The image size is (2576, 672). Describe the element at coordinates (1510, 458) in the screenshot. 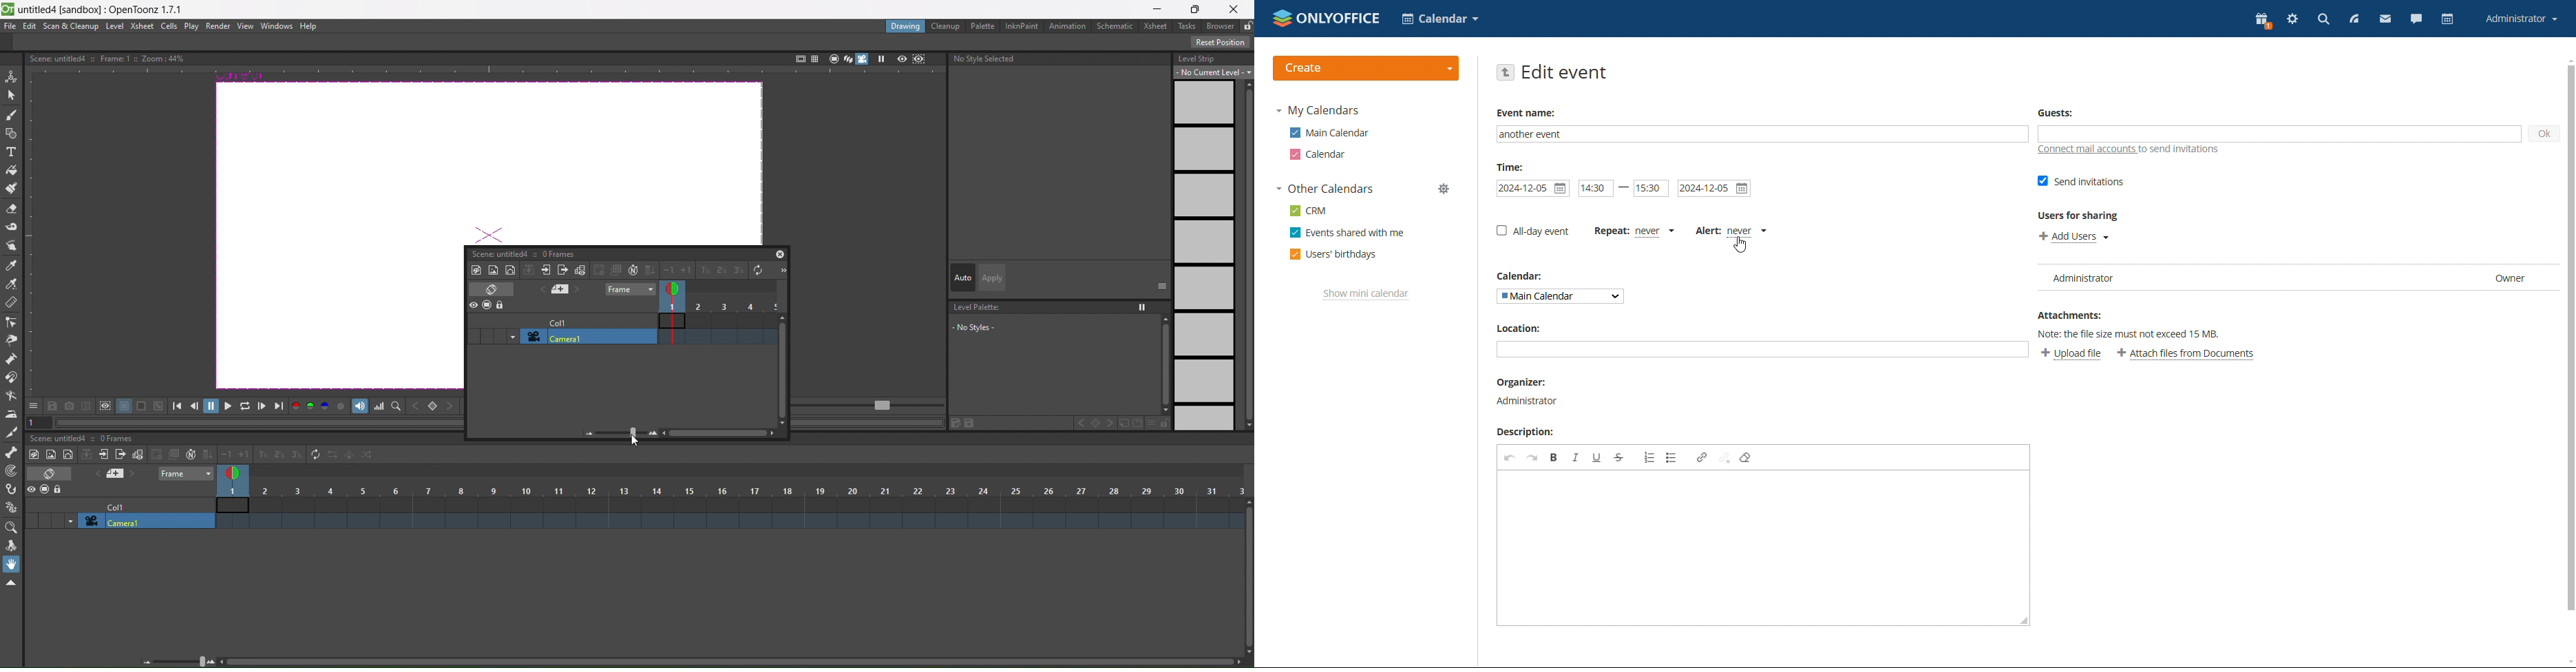

I see `undo` at that location.